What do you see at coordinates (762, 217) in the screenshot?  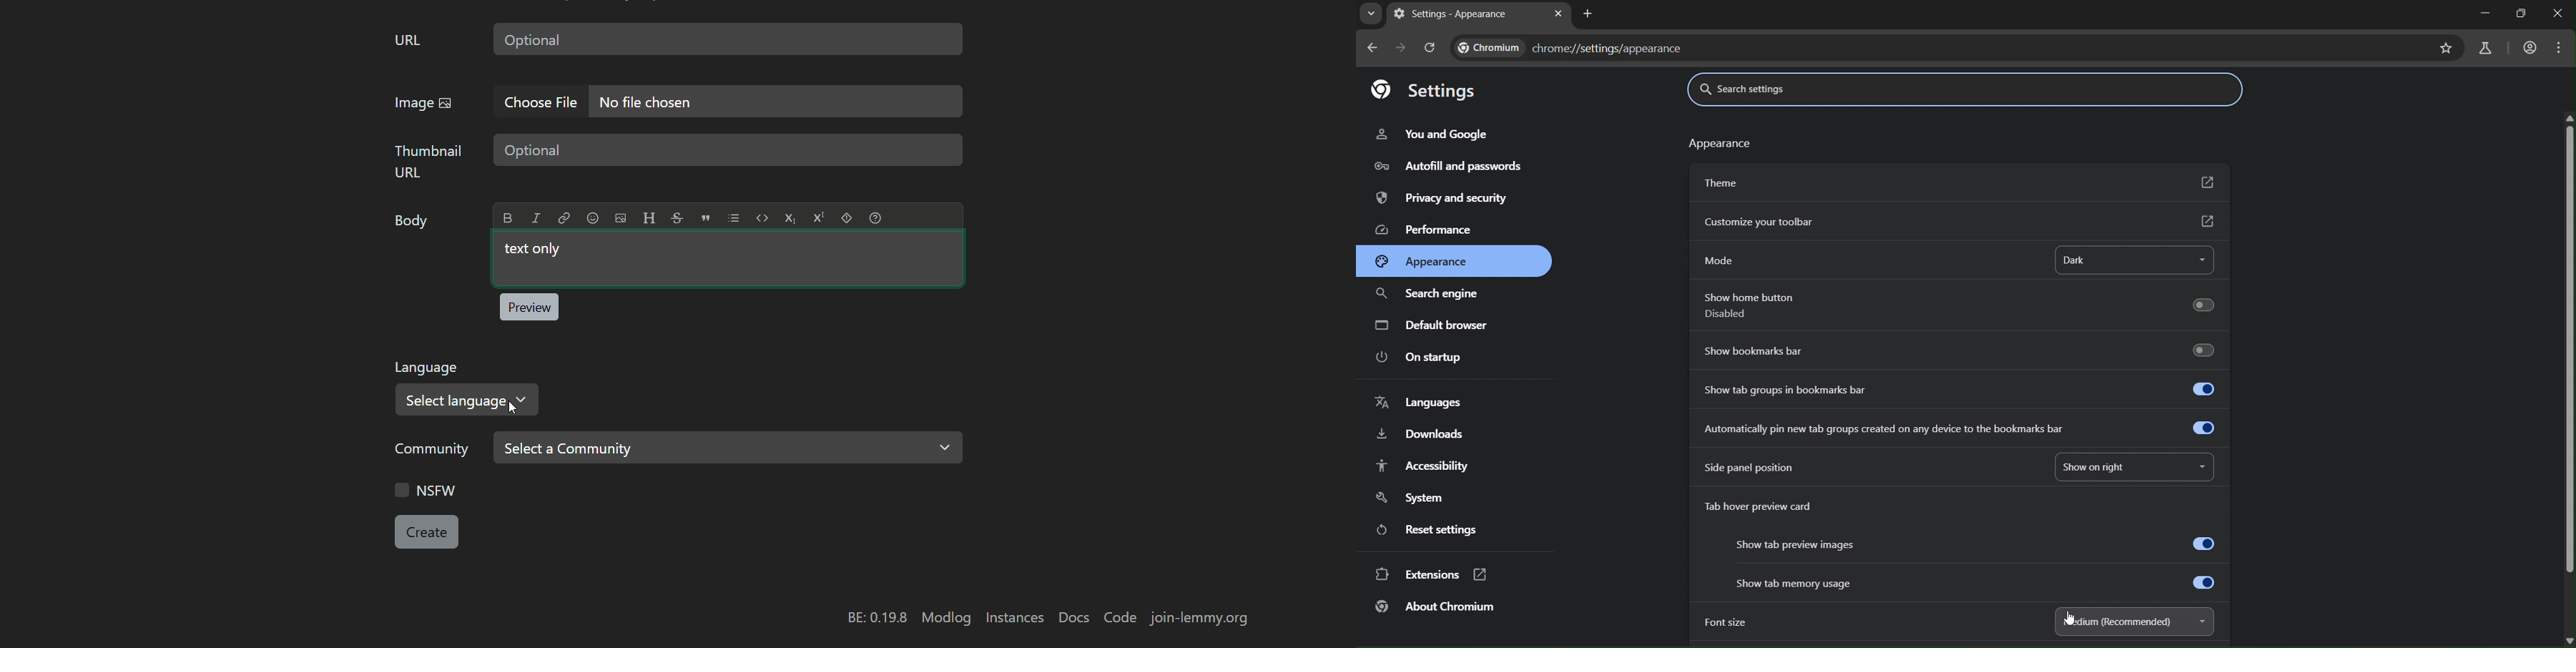 I see `Code` at bounding box center [762, 217].